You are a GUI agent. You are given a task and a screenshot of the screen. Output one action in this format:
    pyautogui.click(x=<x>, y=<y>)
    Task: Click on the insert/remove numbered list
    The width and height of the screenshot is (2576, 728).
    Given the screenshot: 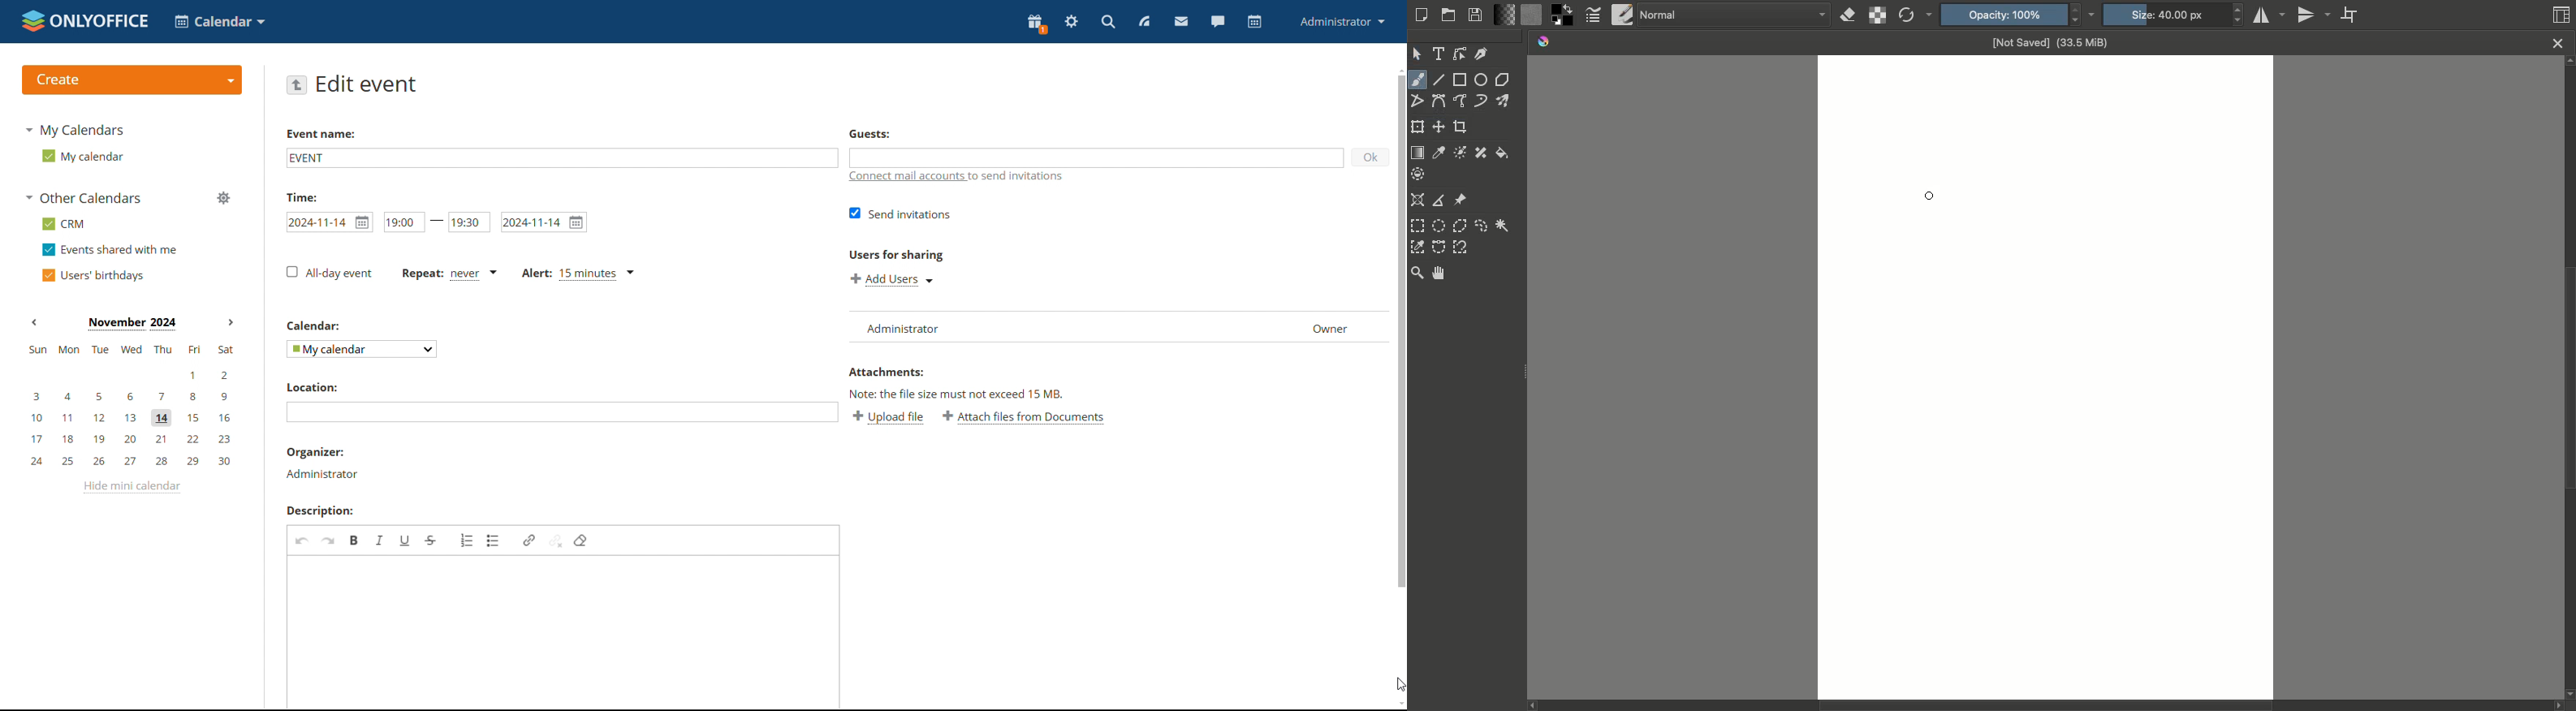 What is the action you would take?
    pyautogui.click(x=468, y=539)
    